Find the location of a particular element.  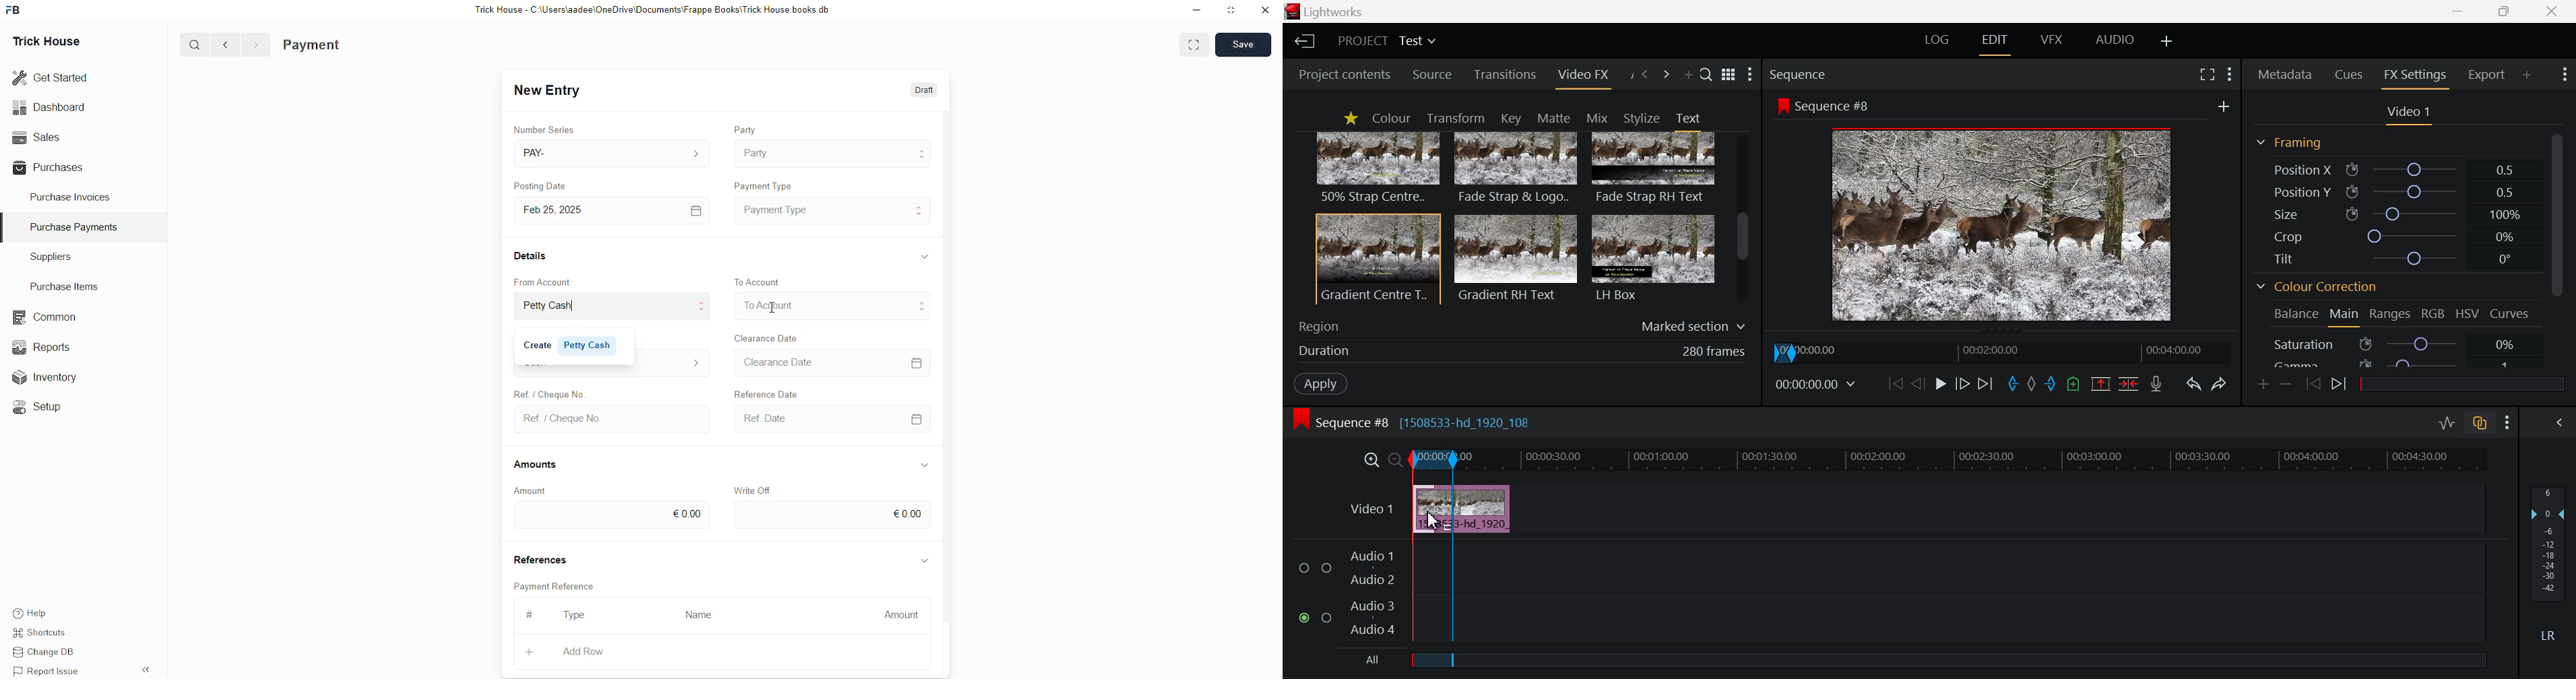

FB is located at coordinates (15, 9).